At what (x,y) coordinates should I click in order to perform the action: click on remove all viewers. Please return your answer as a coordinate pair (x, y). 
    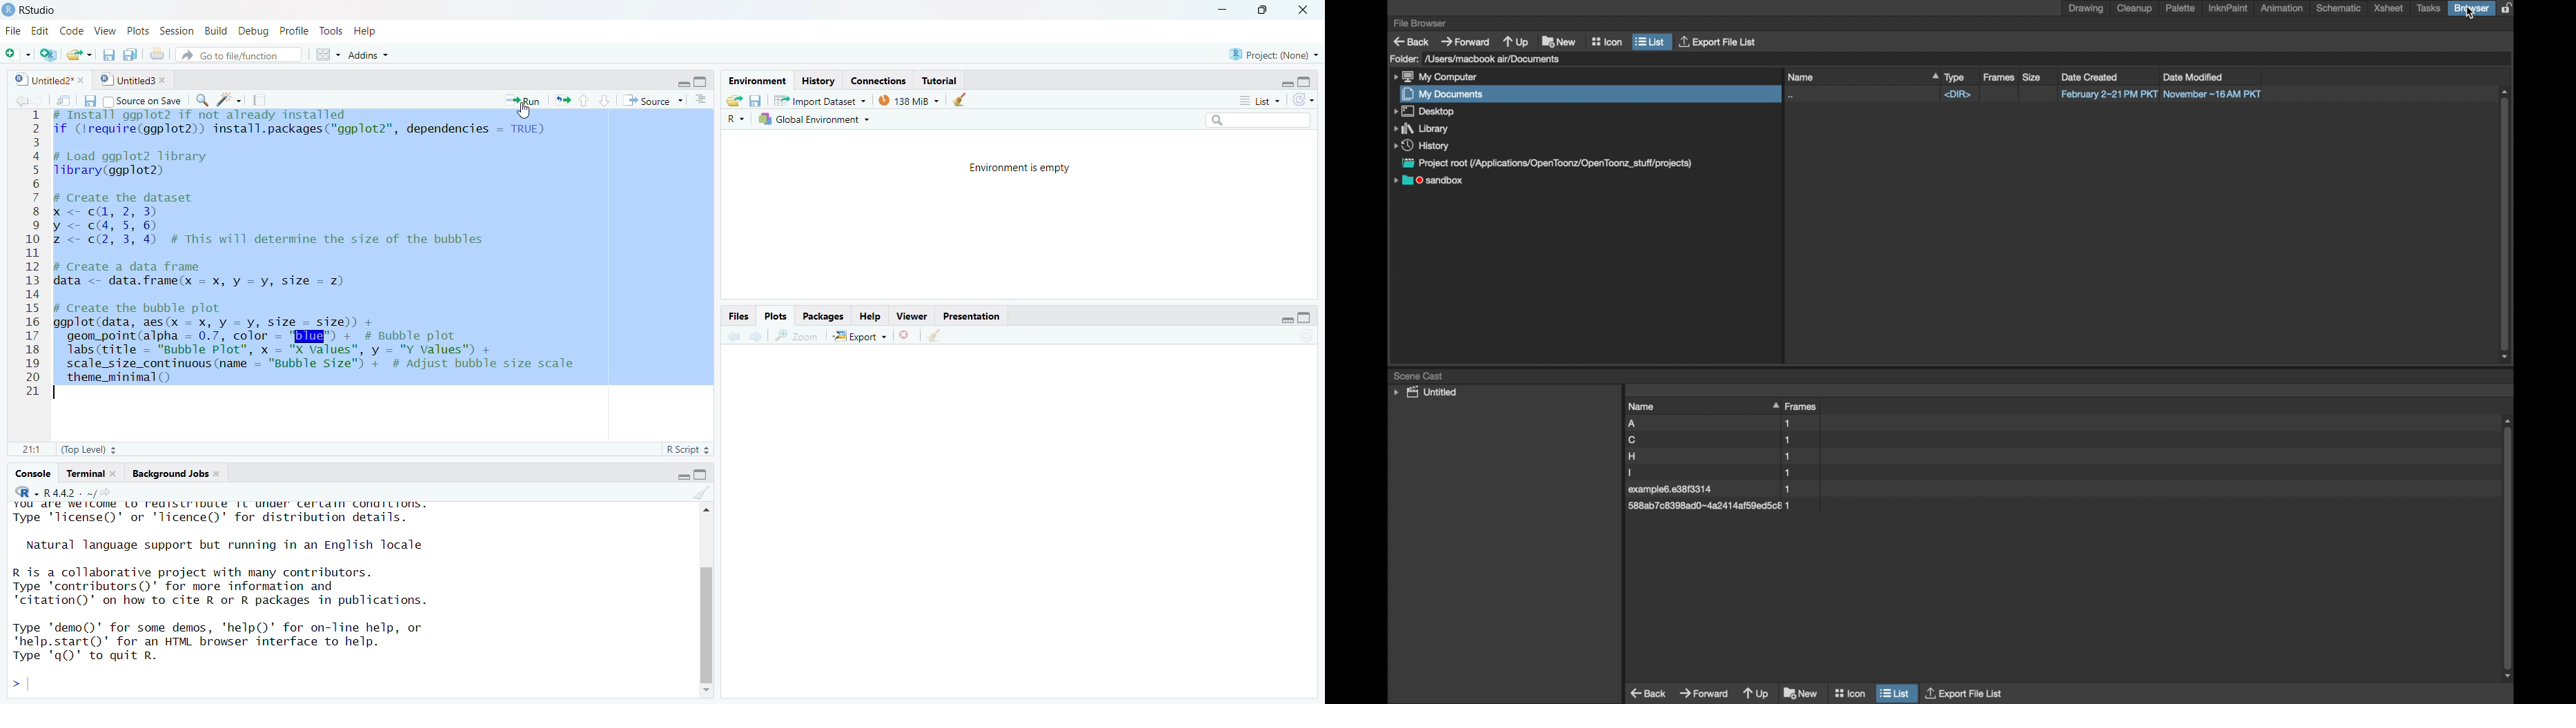
    Looking at the image, I should click on (906, 335).